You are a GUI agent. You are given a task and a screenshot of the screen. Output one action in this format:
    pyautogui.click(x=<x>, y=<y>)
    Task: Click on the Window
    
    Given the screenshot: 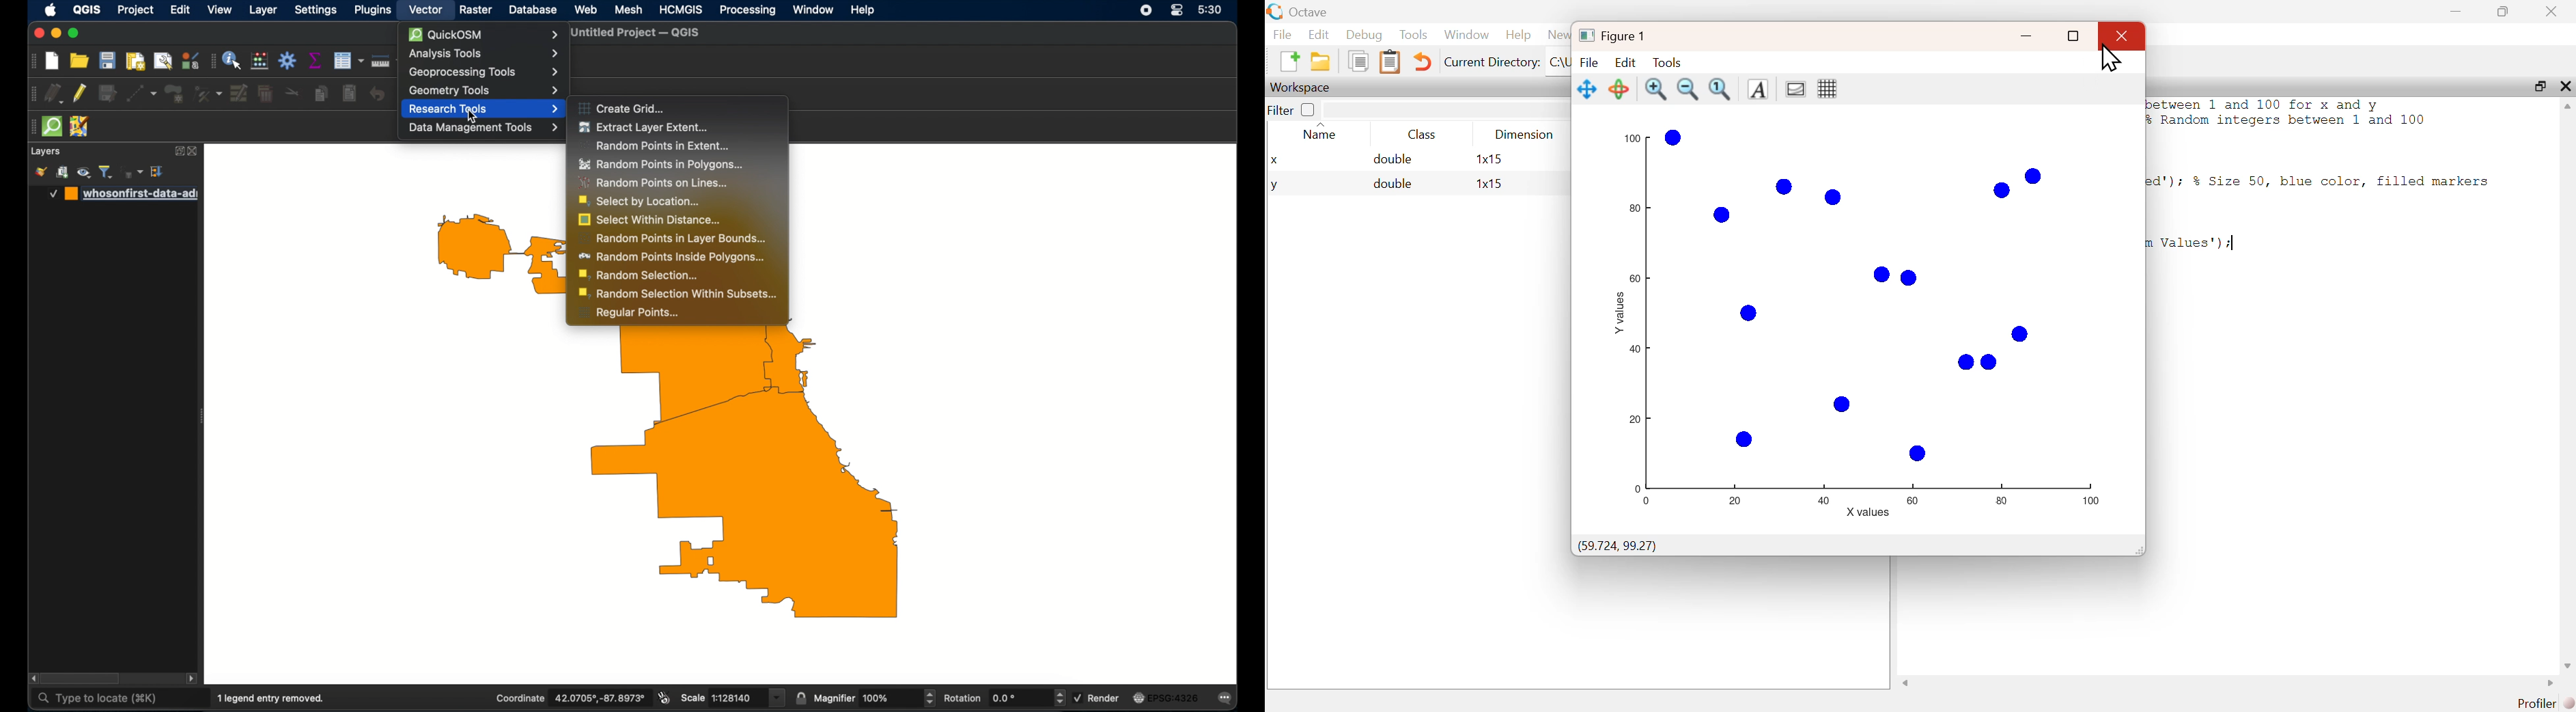 What is the action you would take?
    pyautogui.click(x=1467, y=35)
    